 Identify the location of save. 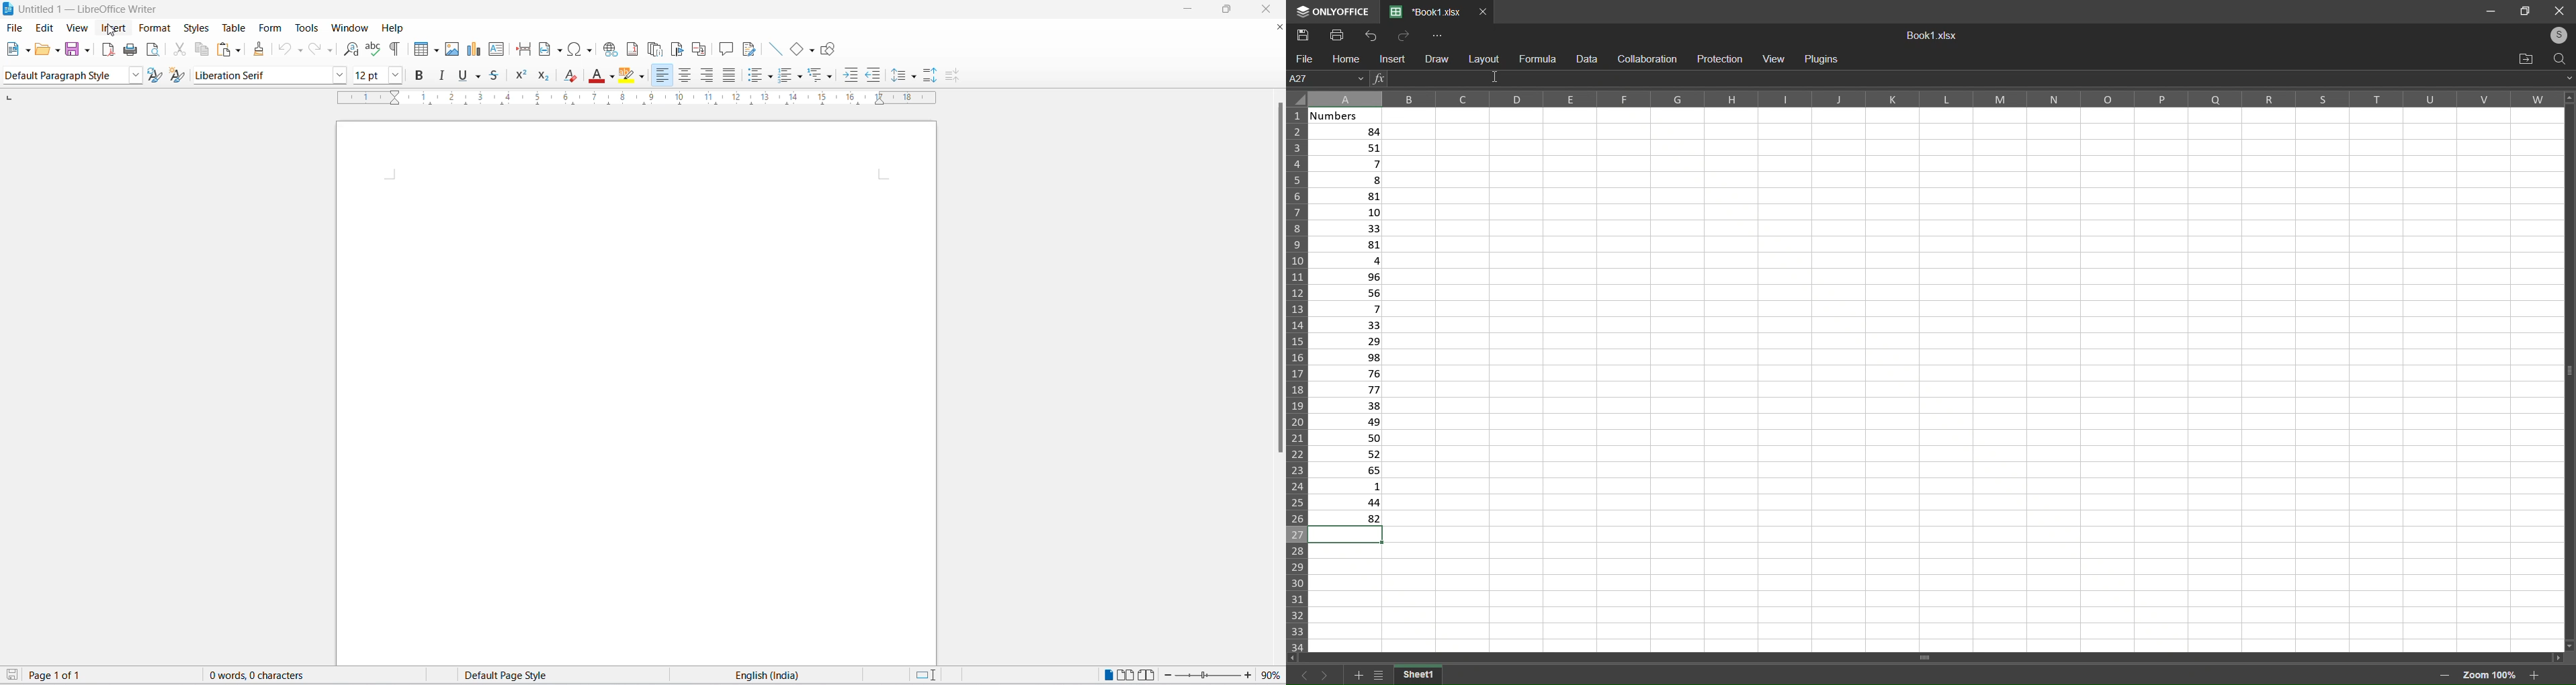
(13, 676).